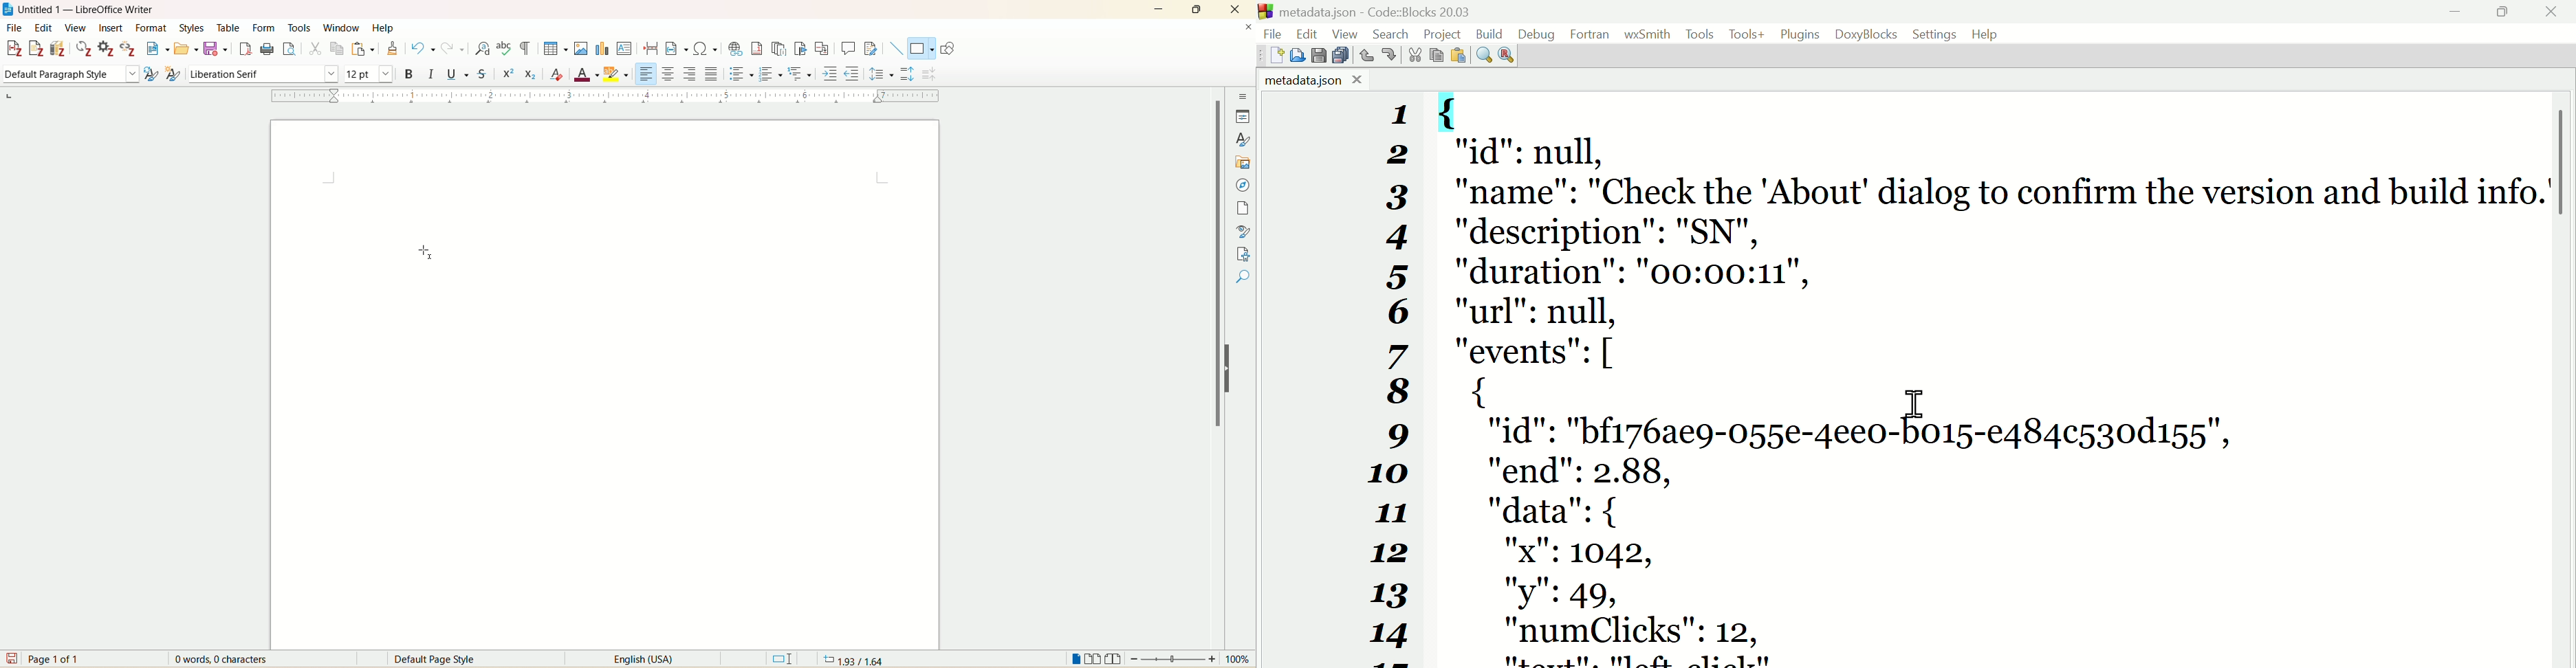 The height and width of the screenshot is (672, 2576). What do you see at coordinates (583, 48) in the screenshot?
I see `insert image` at bounding box center [583, 48].